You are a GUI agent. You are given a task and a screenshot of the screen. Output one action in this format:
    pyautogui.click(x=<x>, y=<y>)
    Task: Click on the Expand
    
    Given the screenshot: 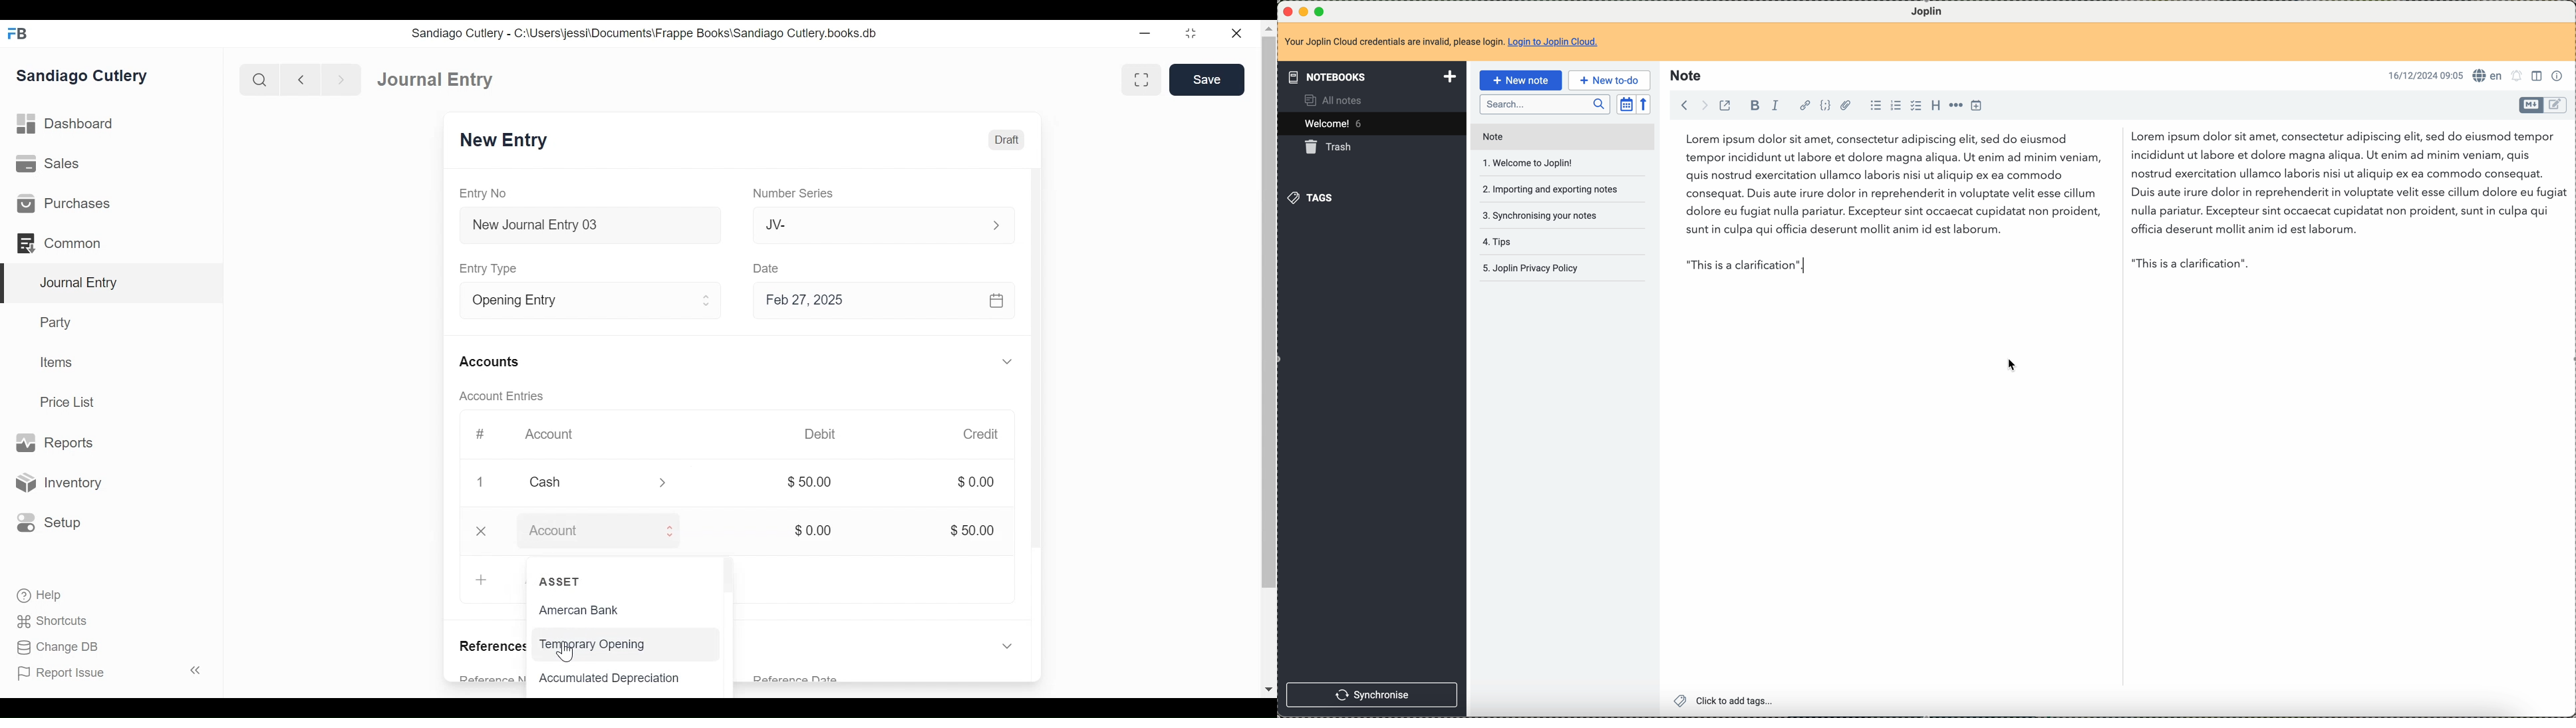 What is the action you would take?
    pyautogui.click(x=666, y=483)
    